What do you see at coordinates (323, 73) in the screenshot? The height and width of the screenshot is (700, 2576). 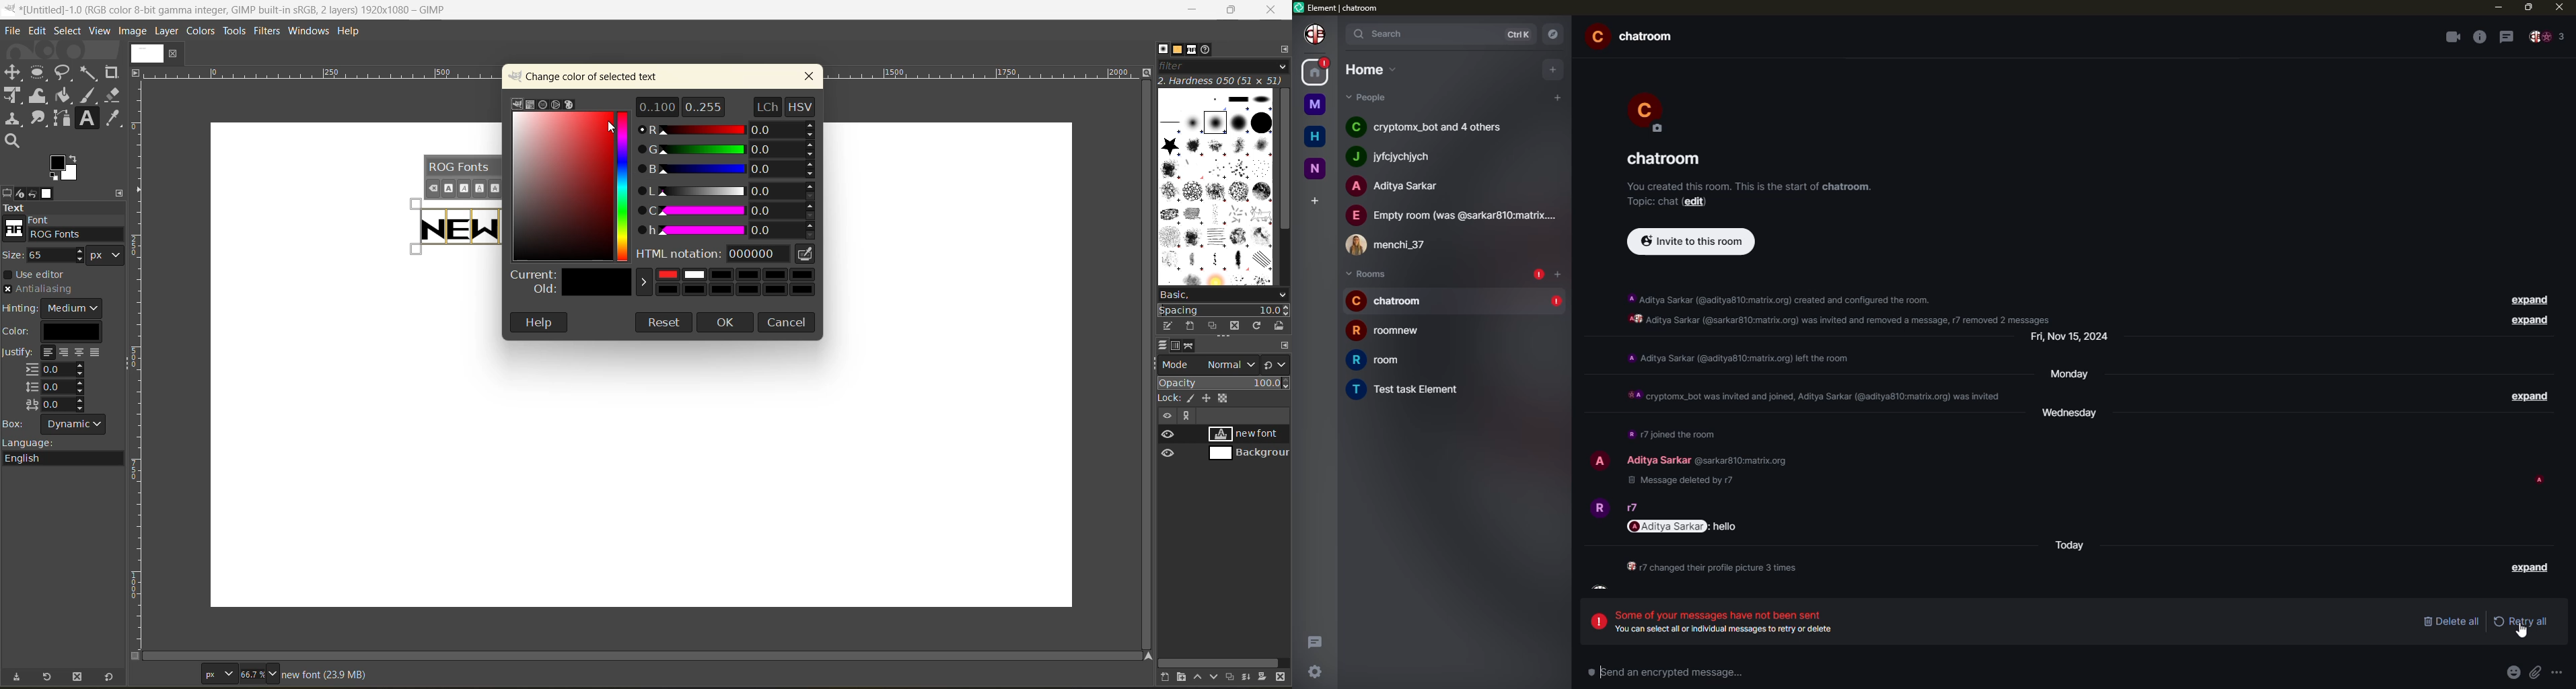 I see `scale` at bounding box center [323, 73].